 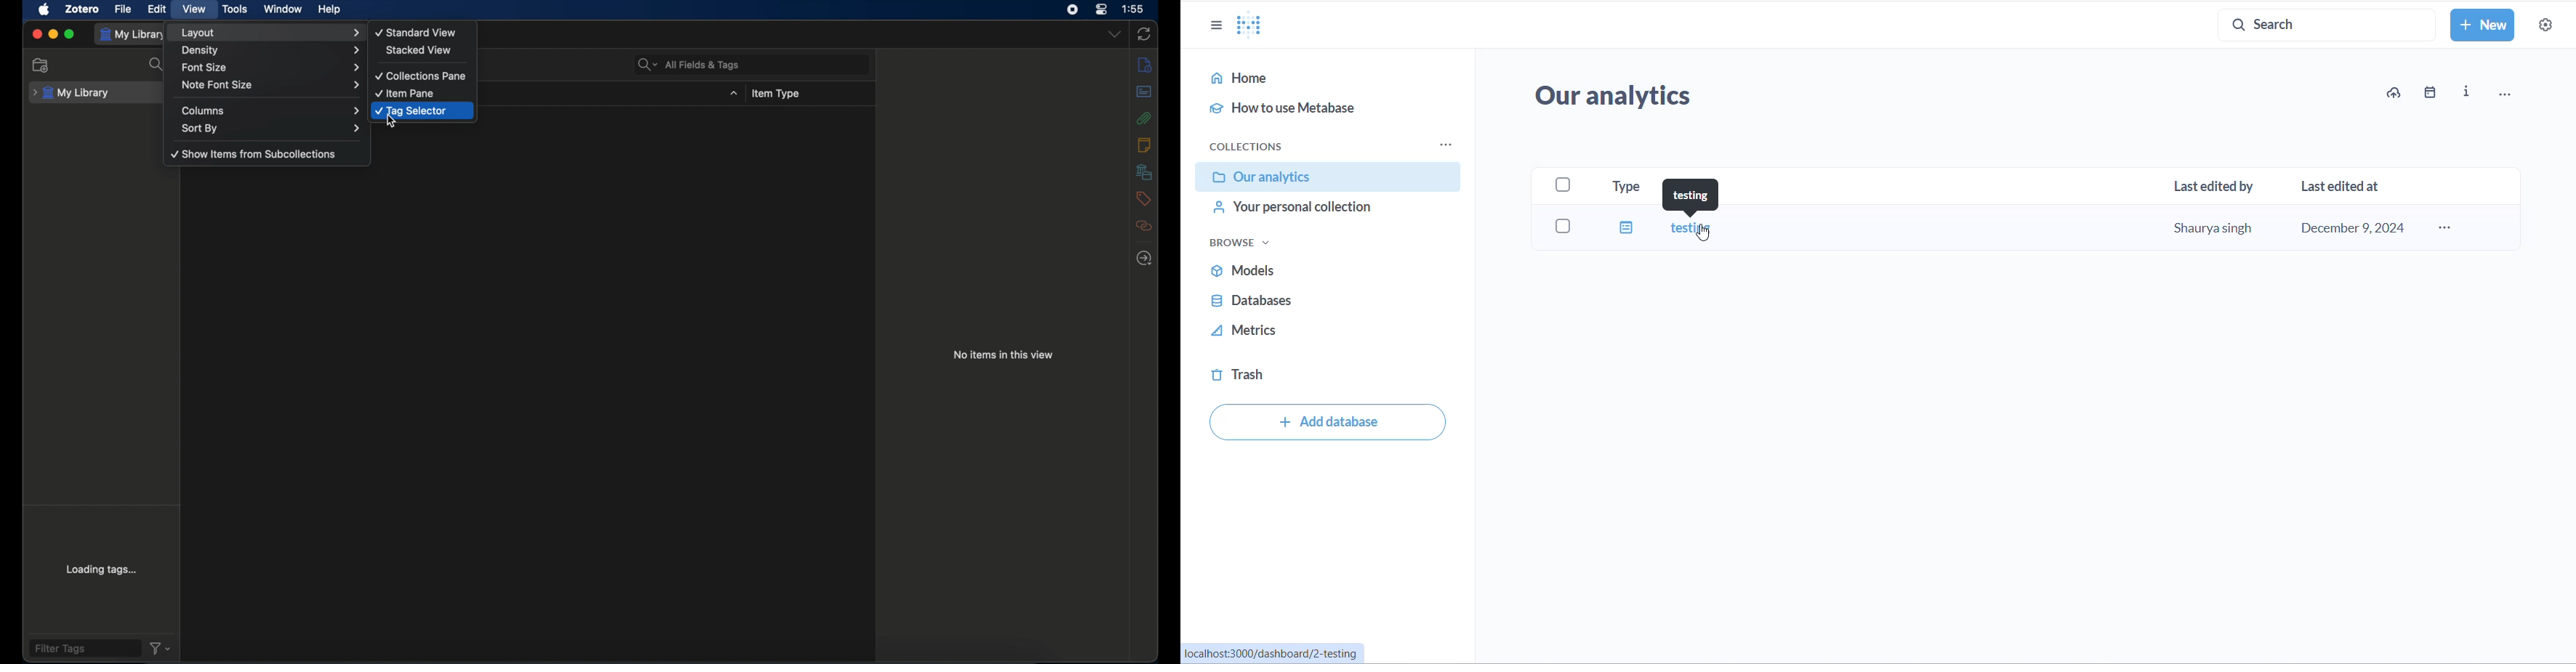 What do you see at coordinates (1147, 258) in the screenshot?
I see `locate` at bounding box center [1147, 258].